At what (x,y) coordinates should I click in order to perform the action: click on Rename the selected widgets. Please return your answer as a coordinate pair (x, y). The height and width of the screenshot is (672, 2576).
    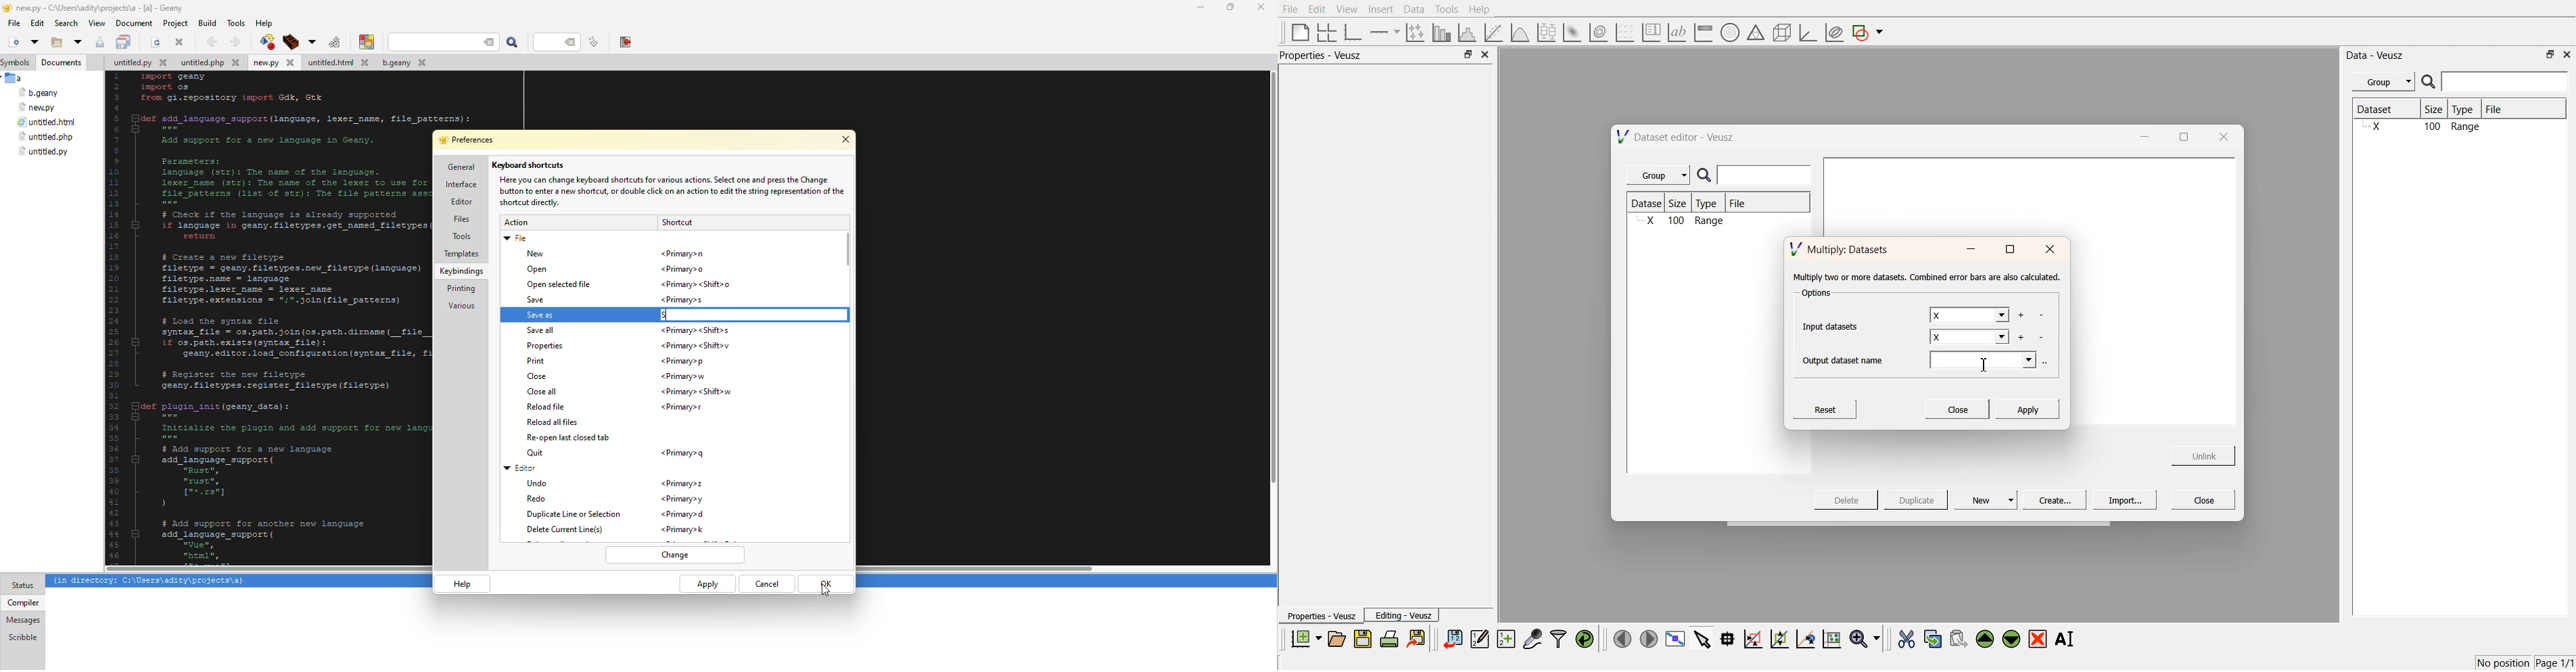
    Looking at the image, I should click on (2067, 639).